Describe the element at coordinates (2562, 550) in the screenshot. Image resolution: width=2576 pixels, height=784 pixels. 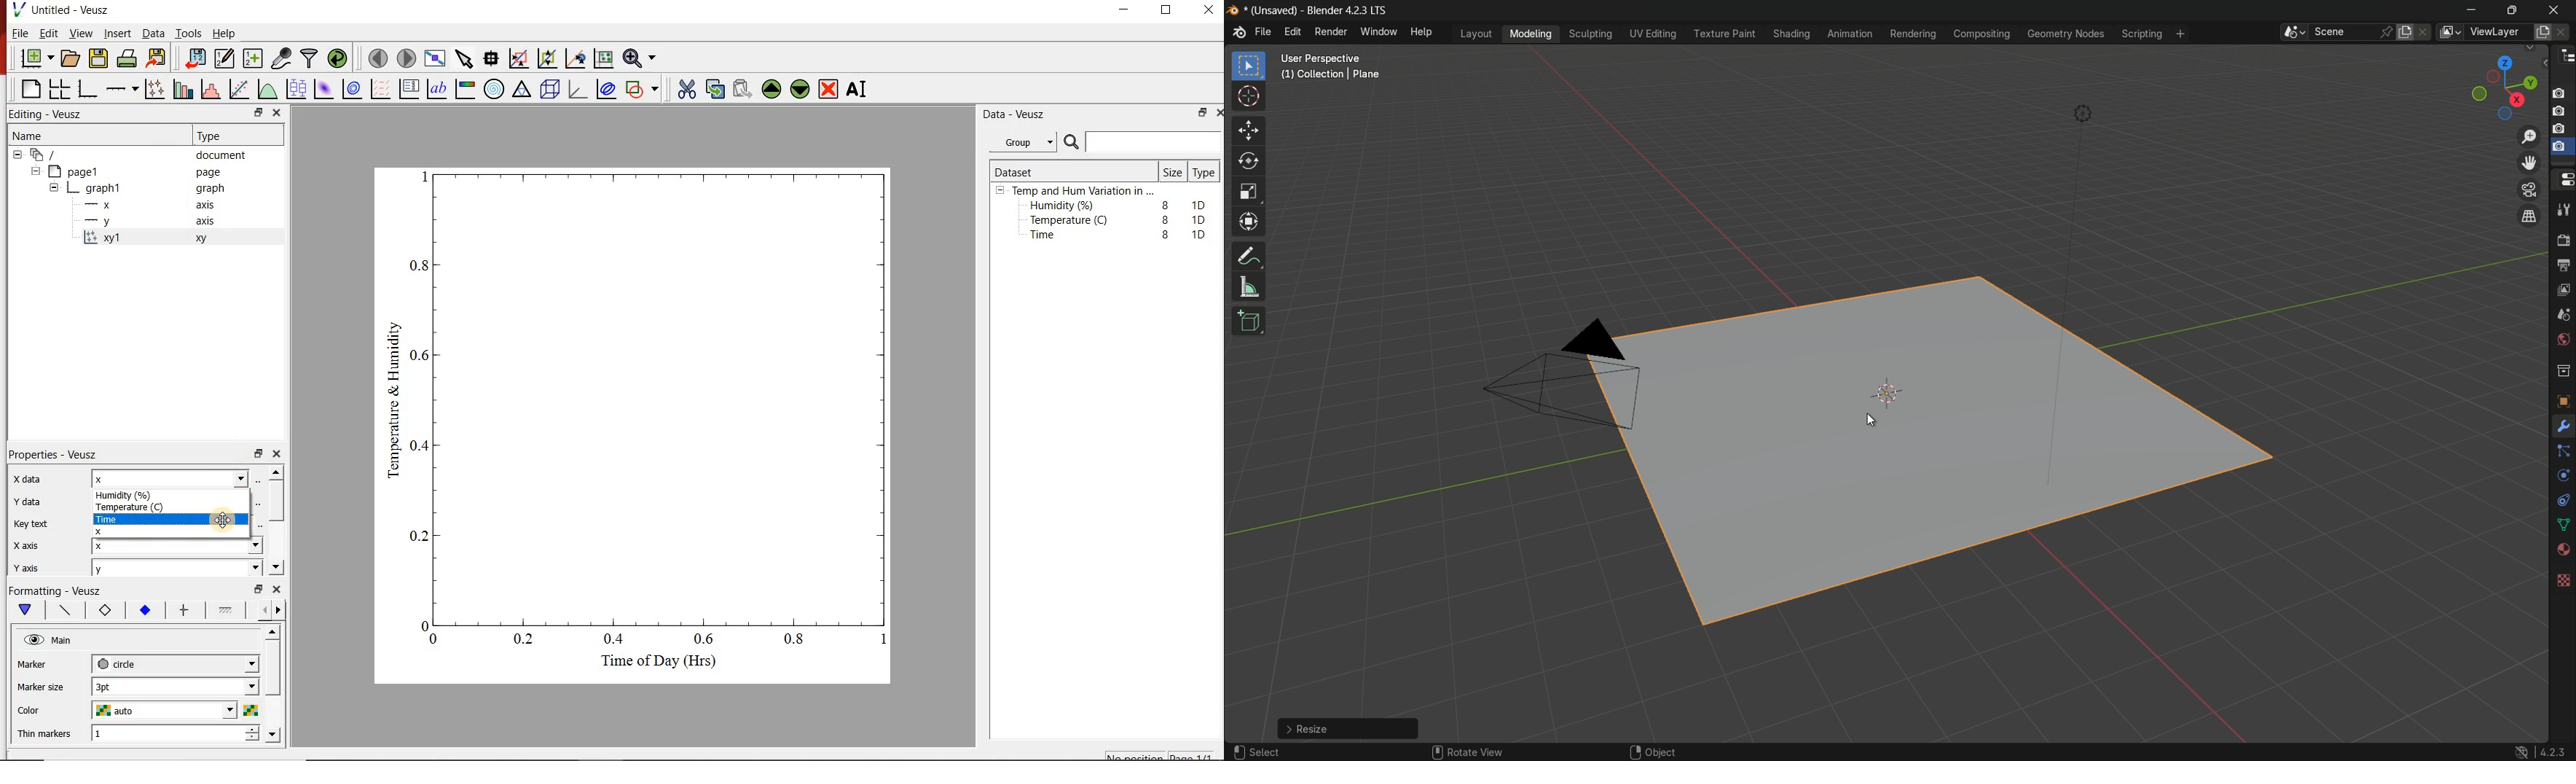
I see `material` at that location.